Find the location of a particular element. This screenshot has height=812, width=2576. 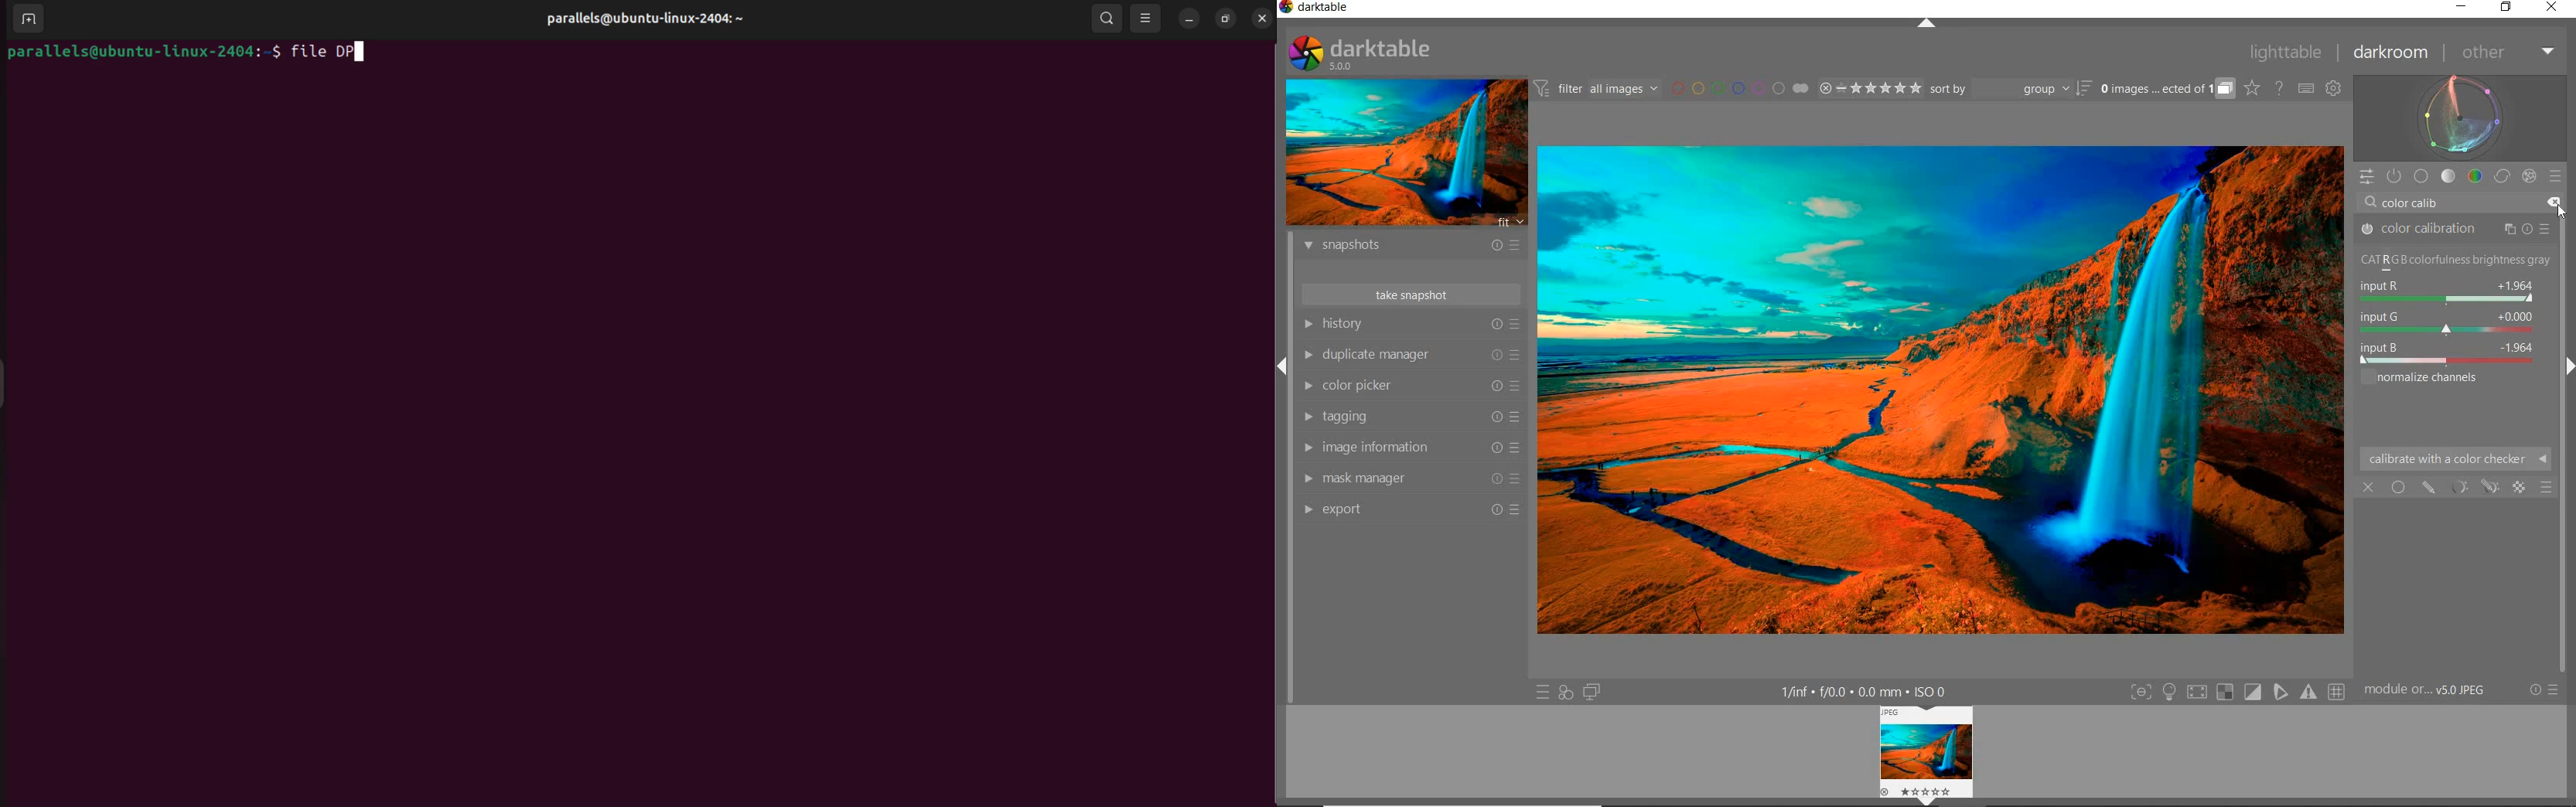

color is located at coordinates (2474, 176).